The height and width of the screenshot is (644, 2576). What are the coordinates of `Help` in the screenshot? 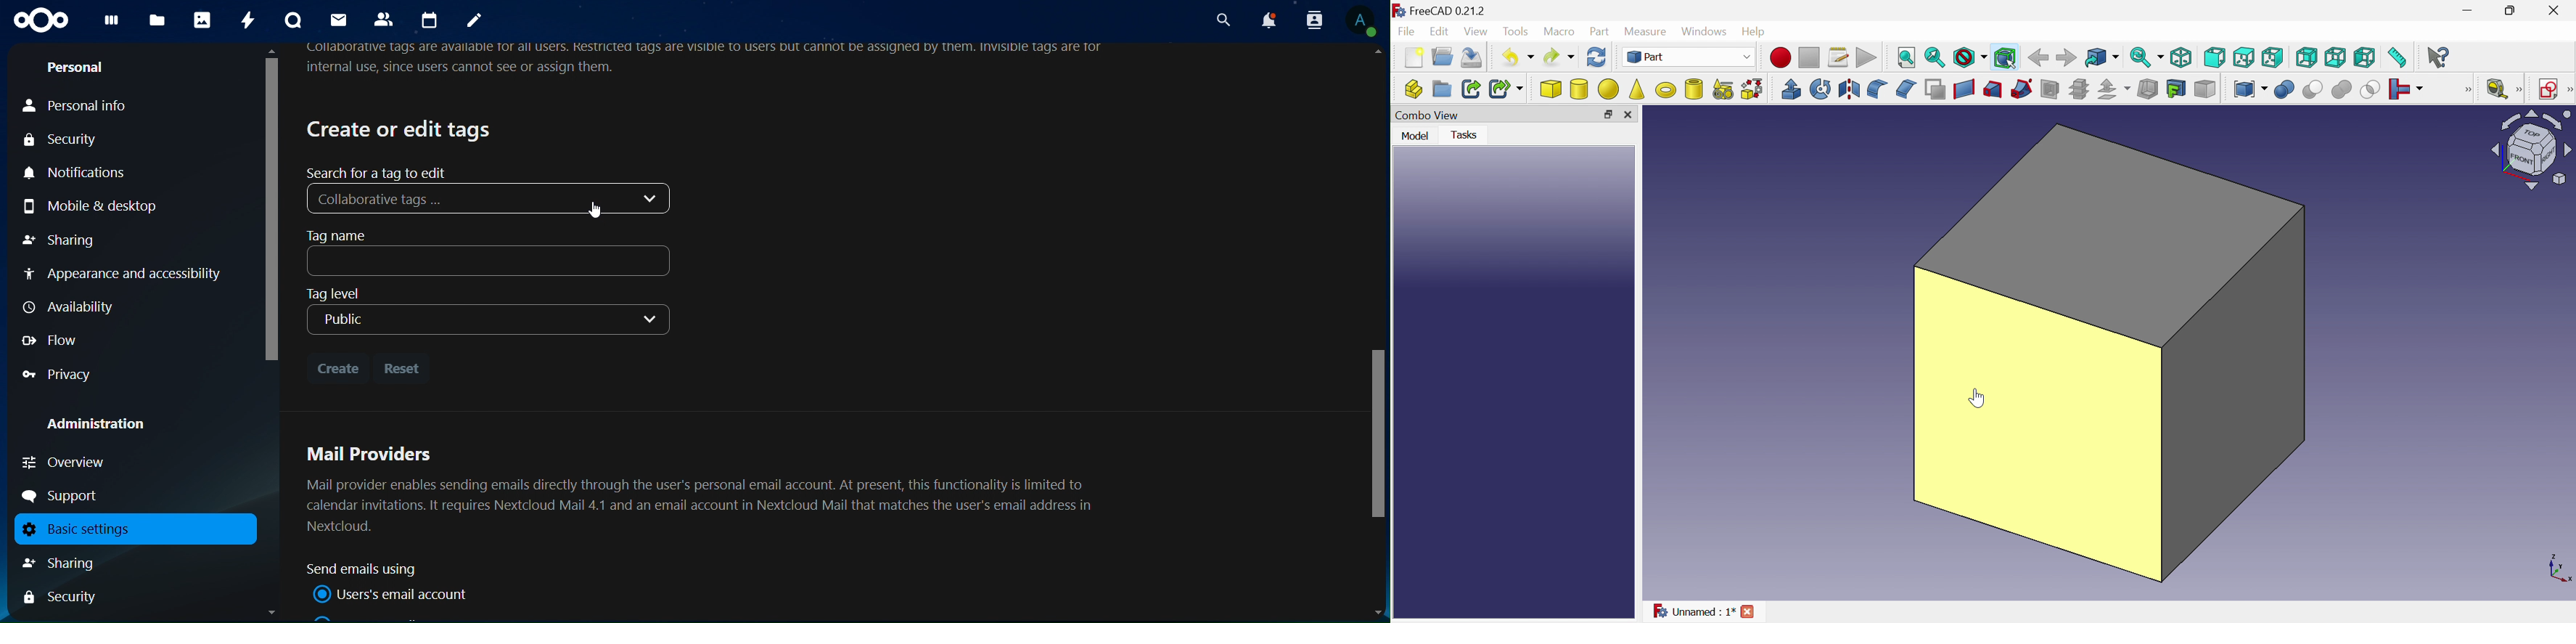 It's located at (1757, 30).